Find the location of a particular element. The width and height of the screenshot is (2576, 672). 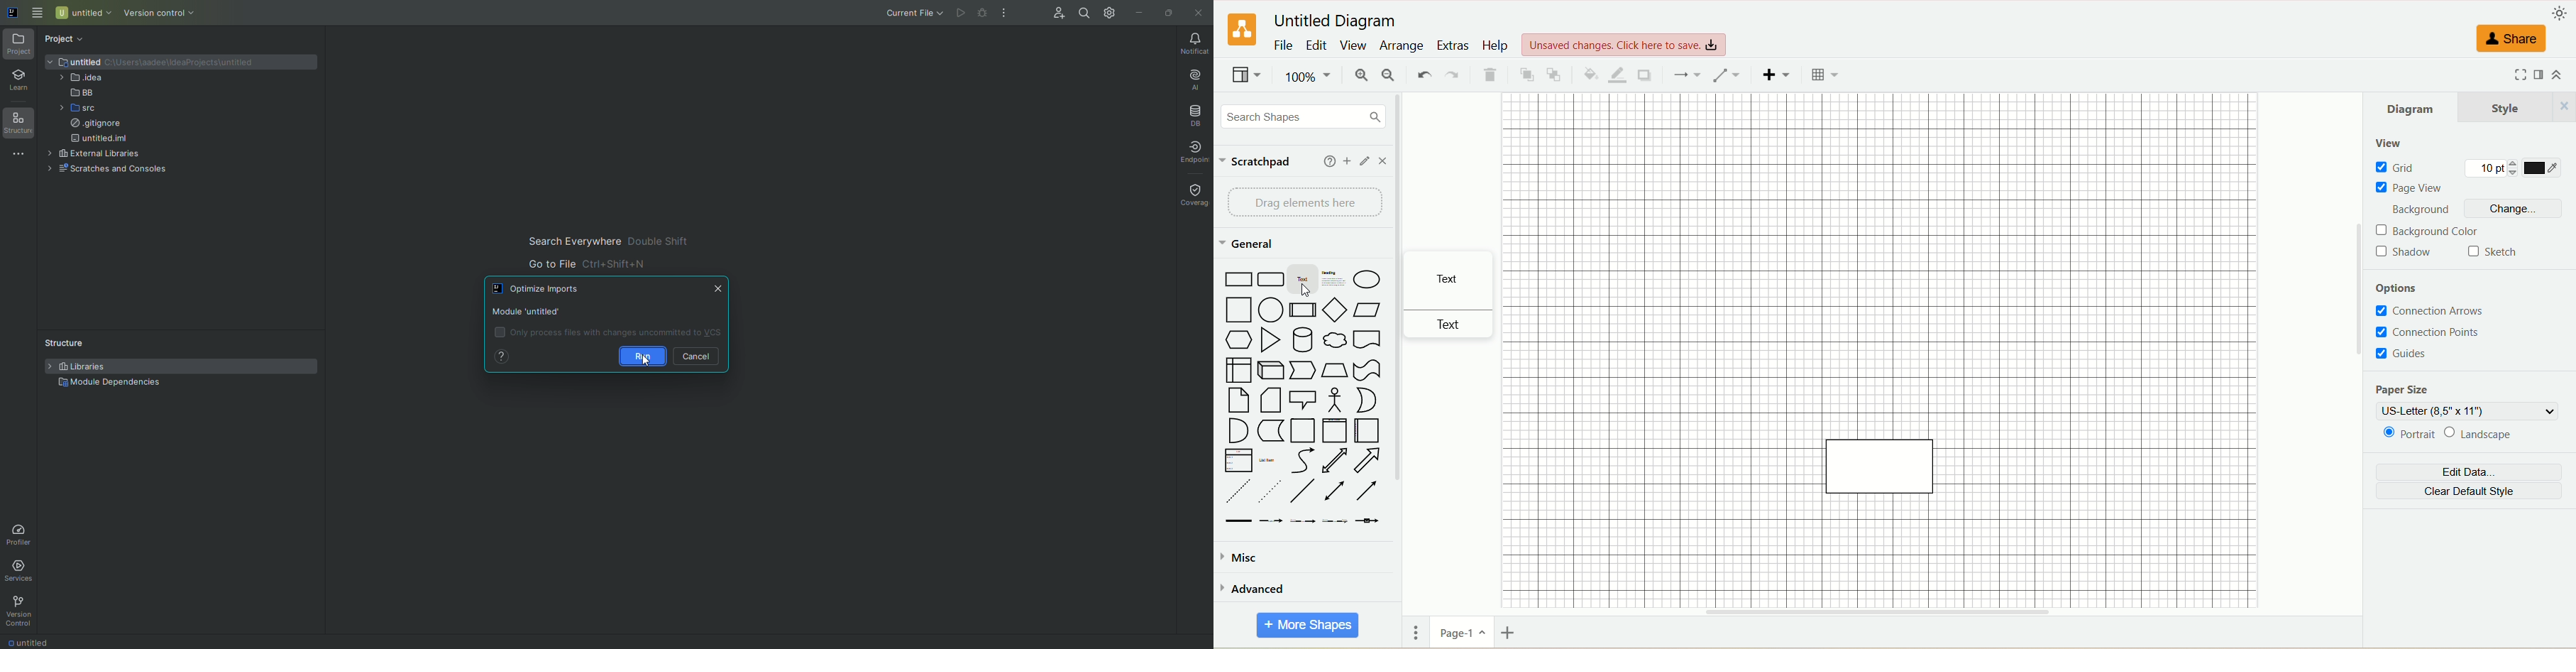

help is located at coordinates (1325, 162).